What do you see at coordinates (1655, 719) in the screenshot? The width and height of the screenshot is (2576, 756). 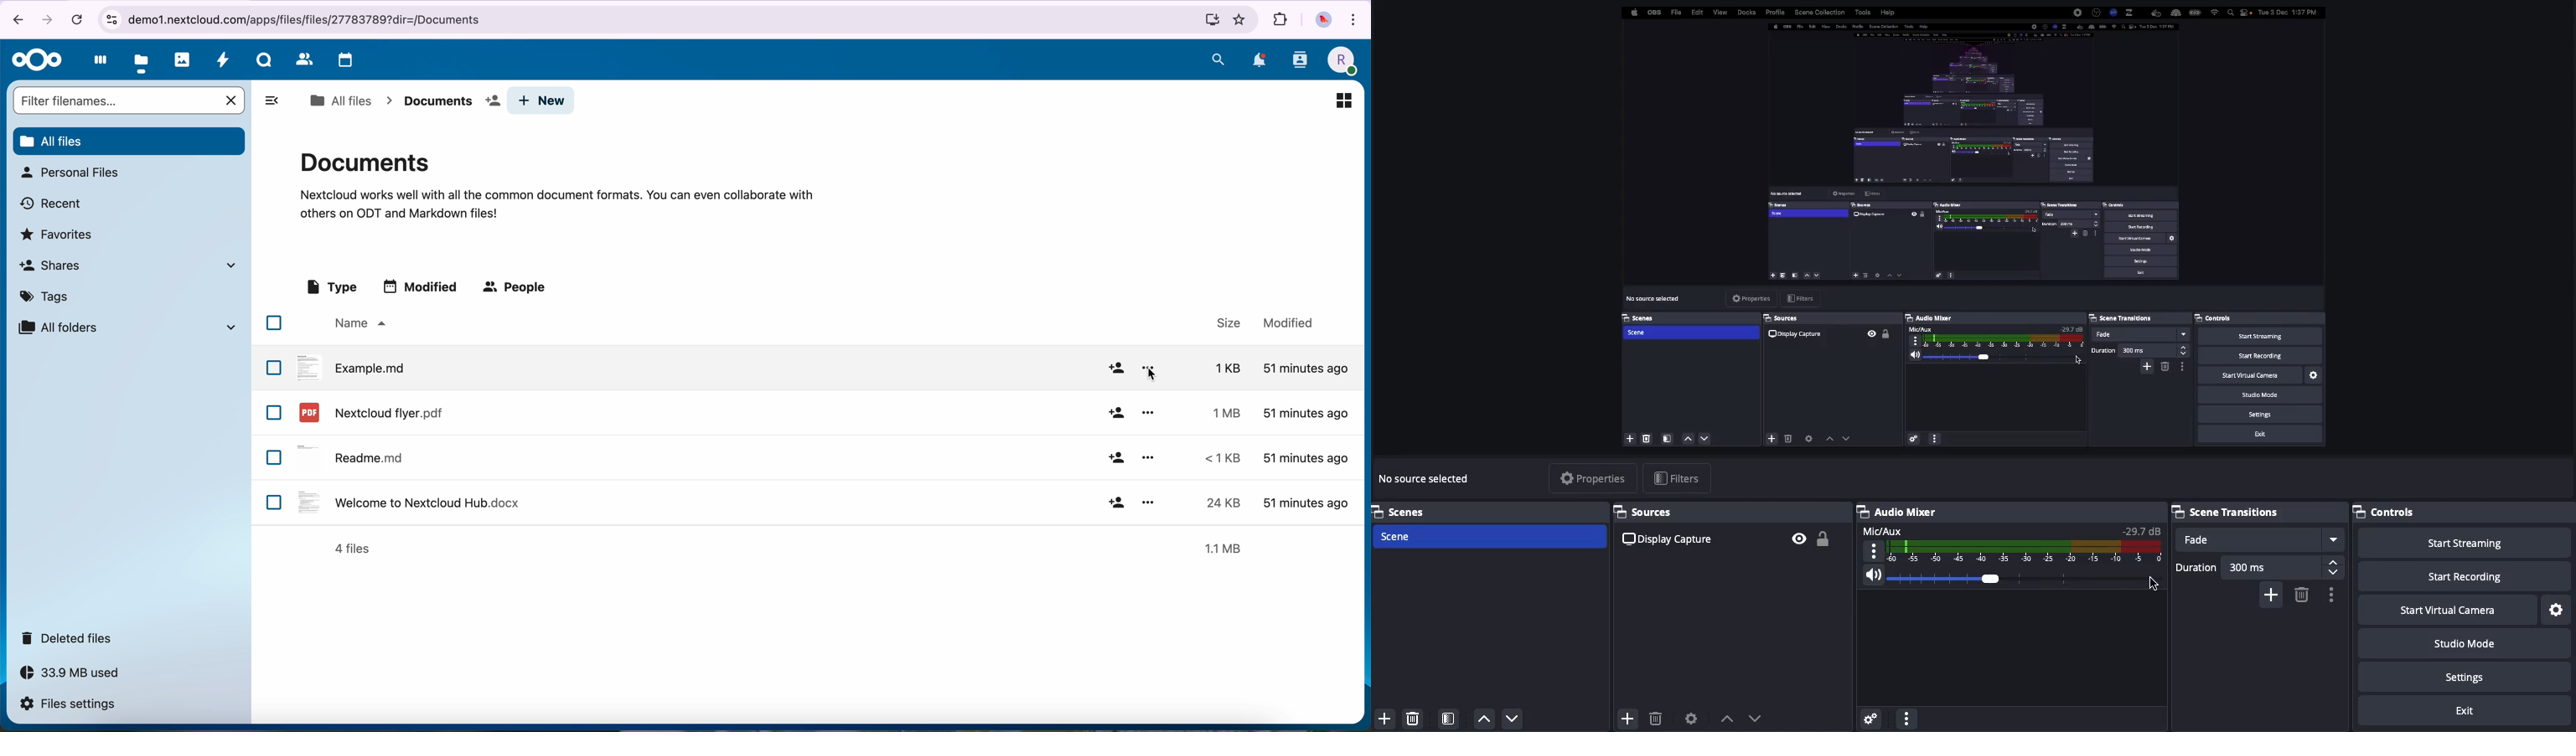 I see `Delete` at bounding box center [1655, 719].